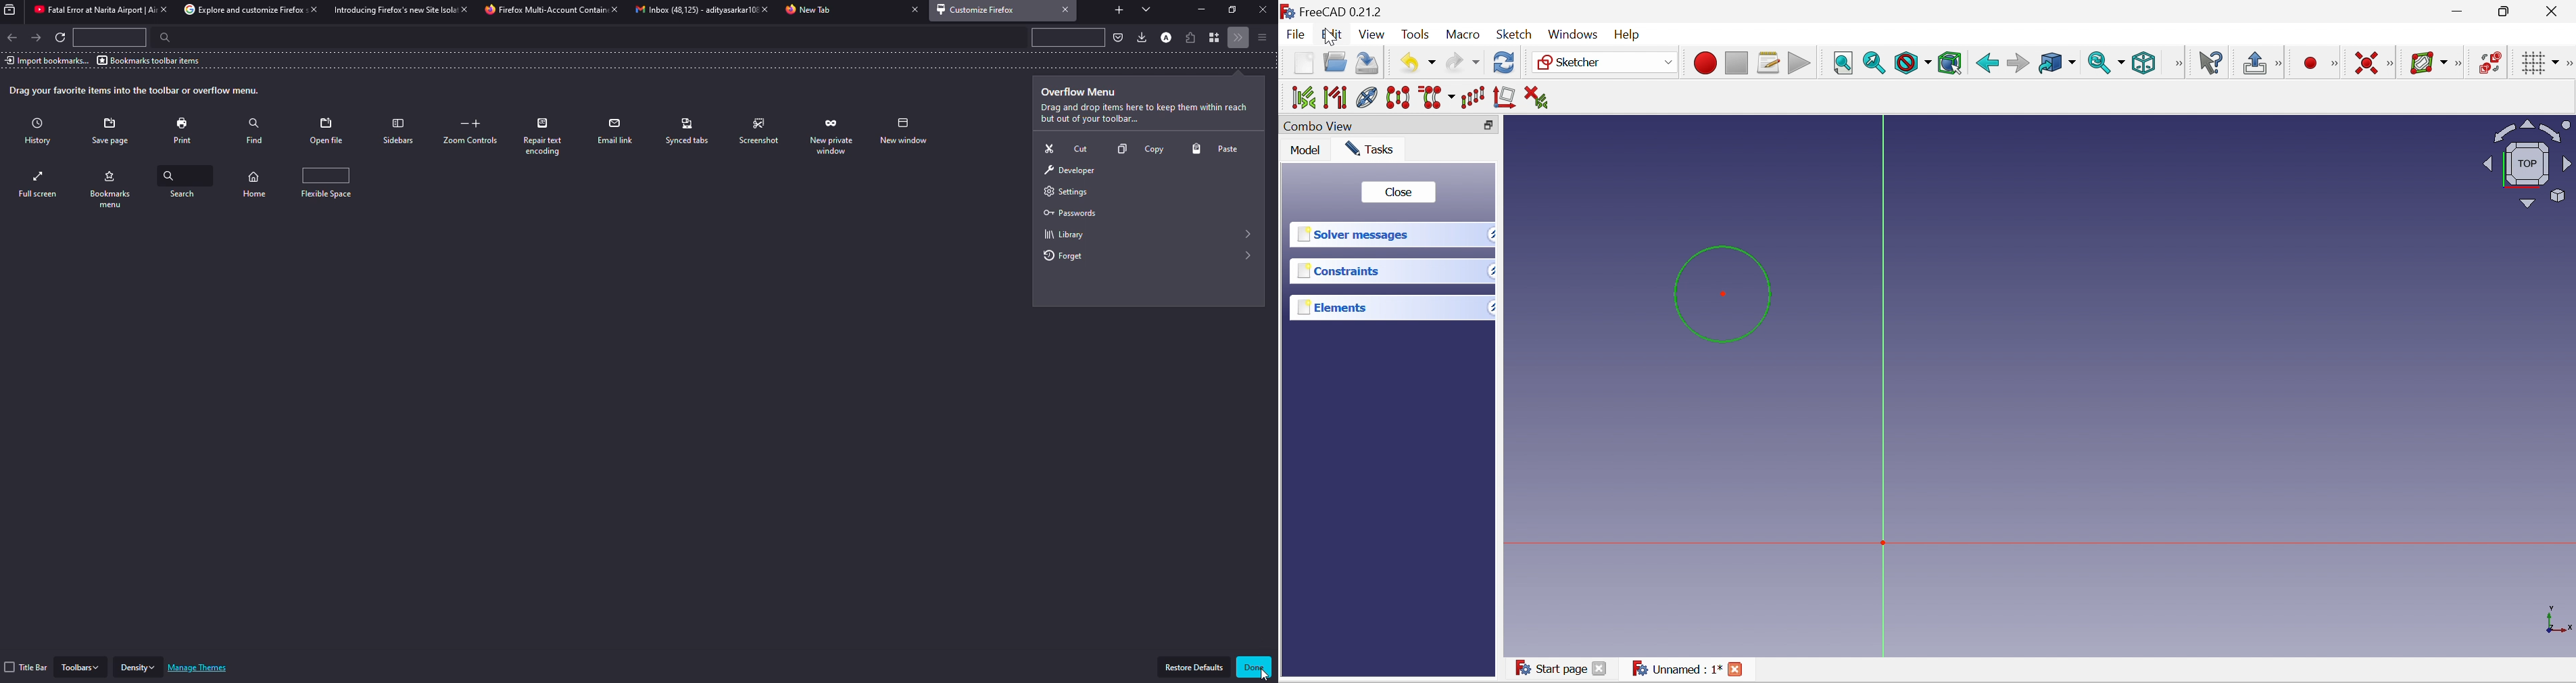 The image size is (2576, 700). What do you see at coordinates (2280, 64) in the screenshot?
I see `[Sketch edit mode]` at bounding box center [2280, 64].